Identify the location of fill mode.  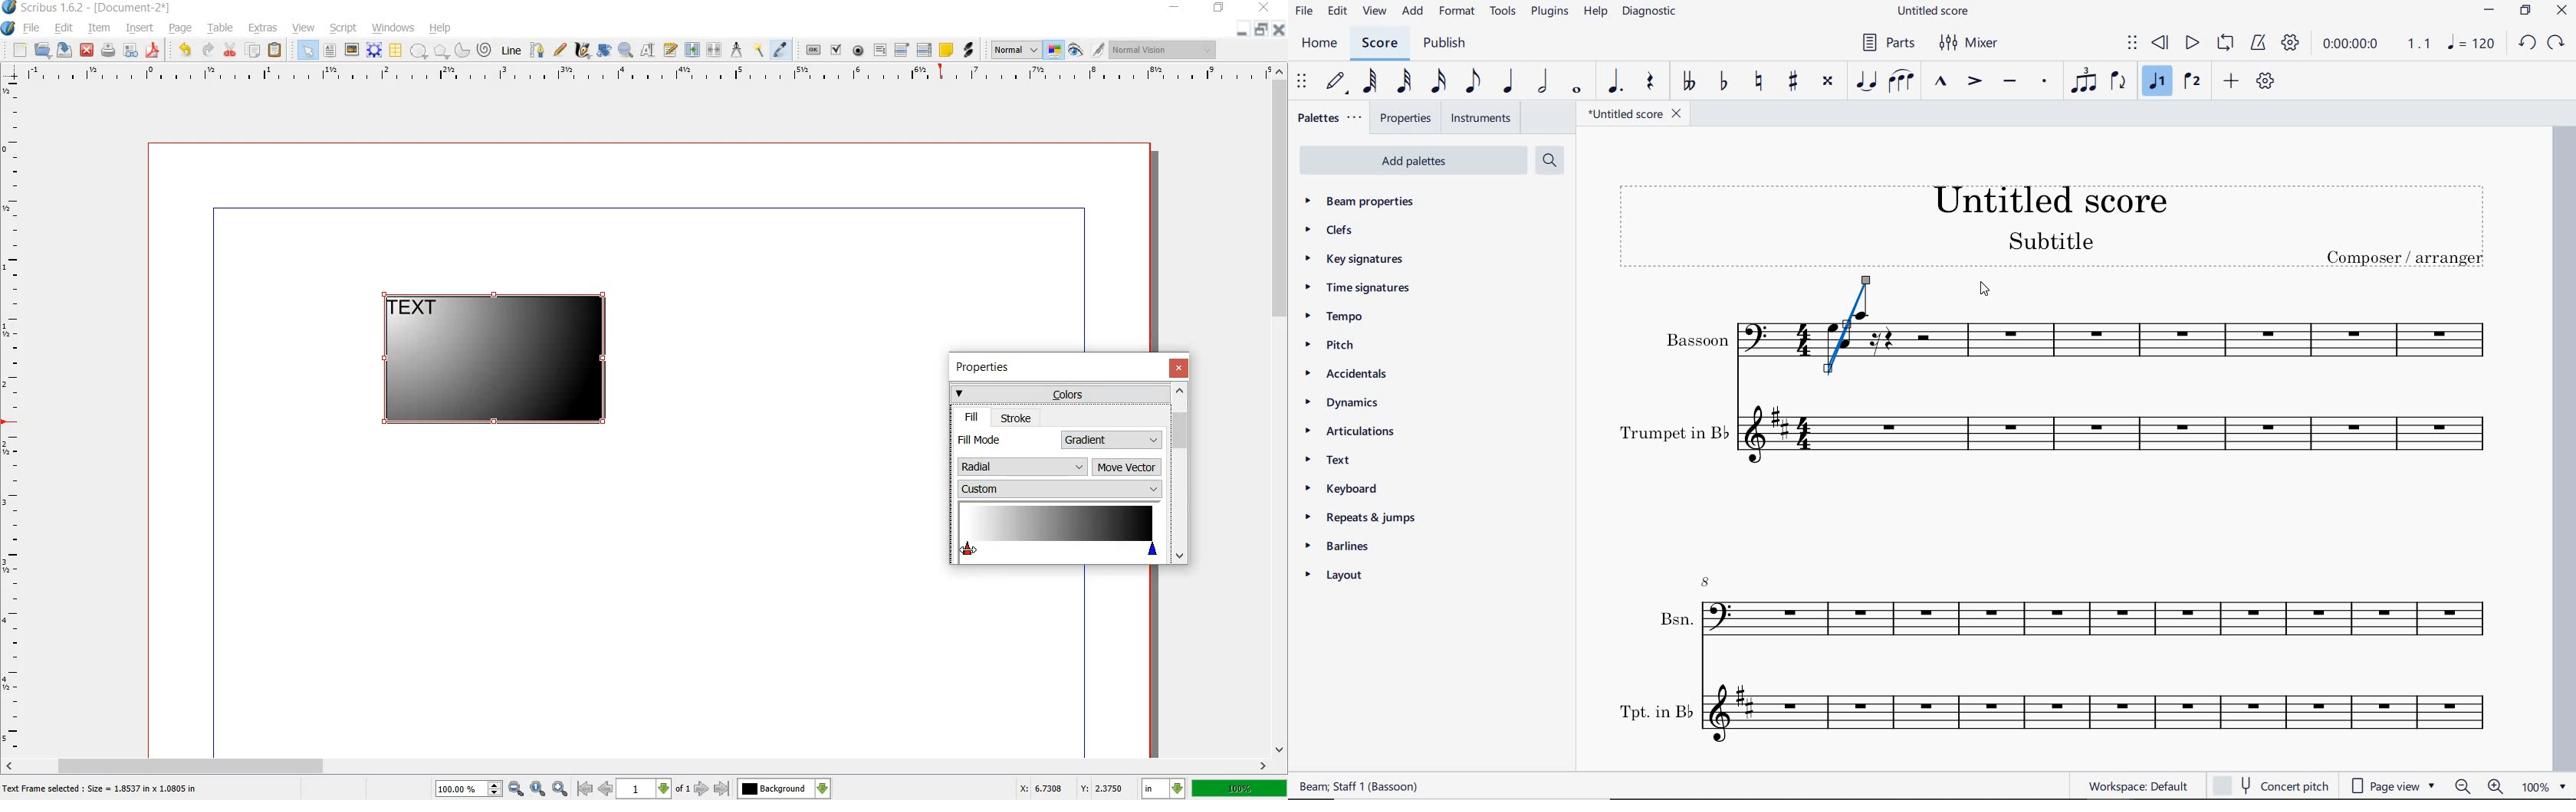
(1006, 439).